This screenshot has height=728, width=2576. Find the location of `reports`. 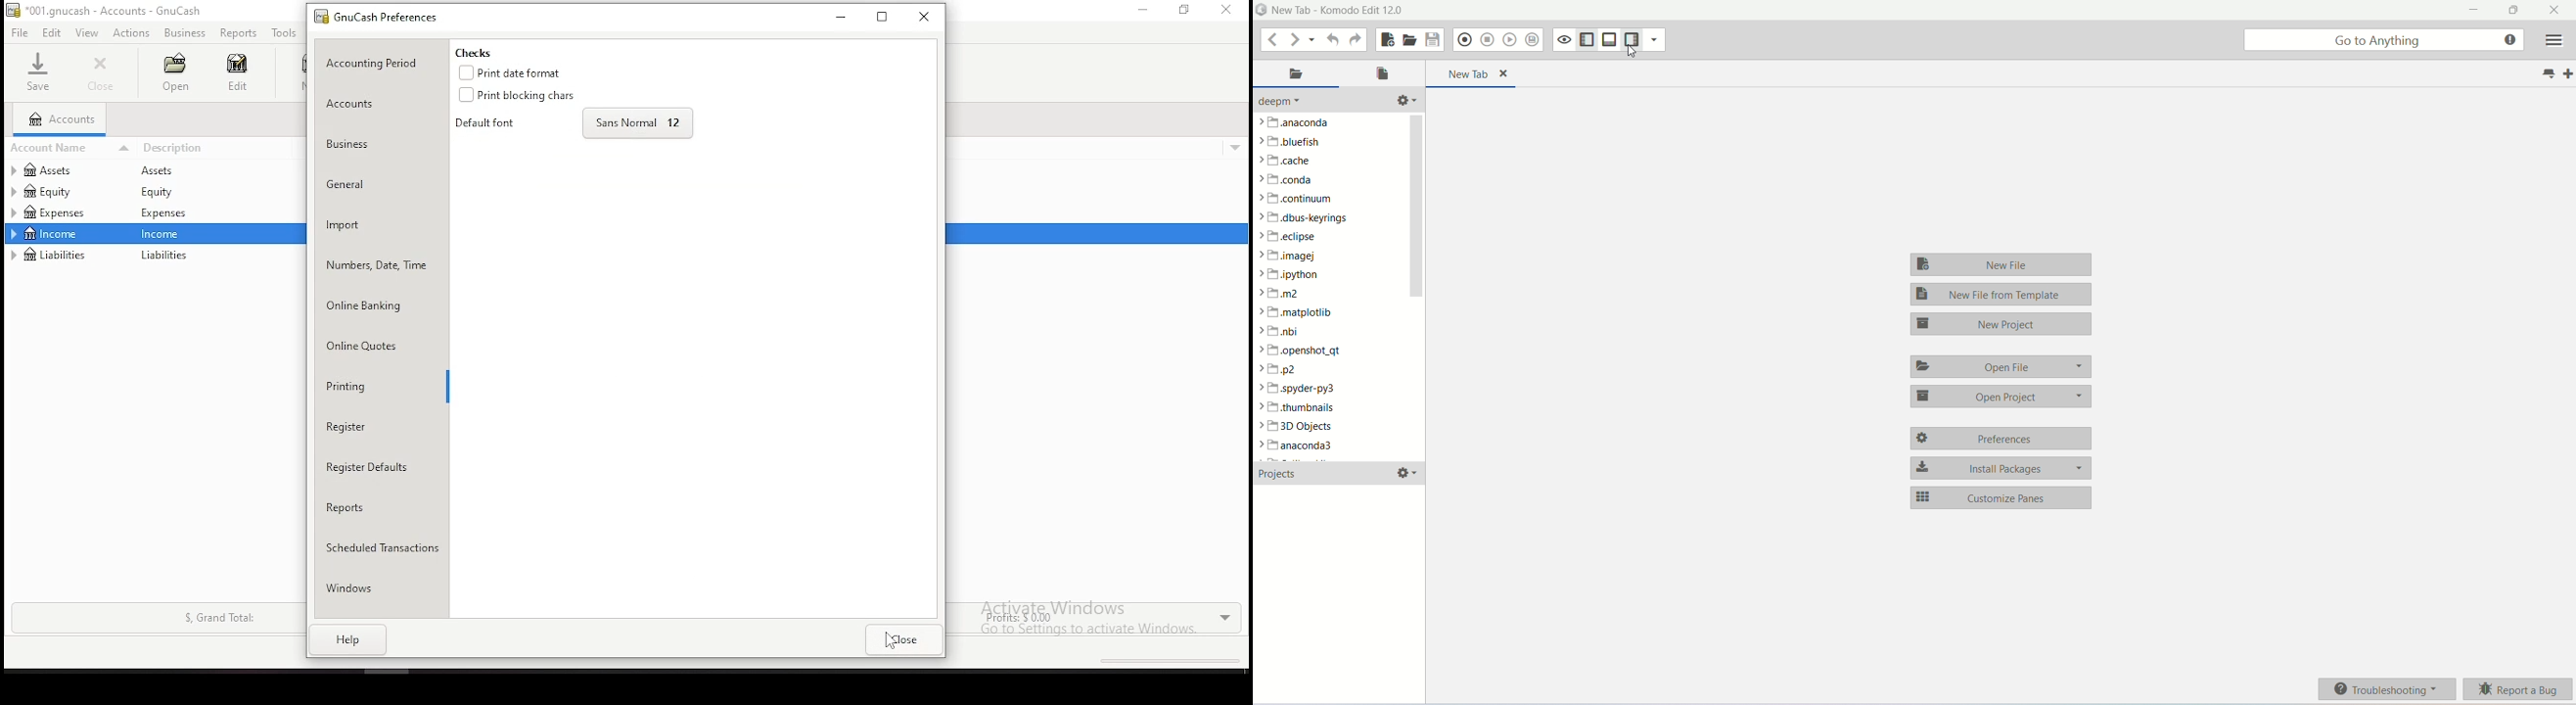

reports is located at coordinates (238, 33).